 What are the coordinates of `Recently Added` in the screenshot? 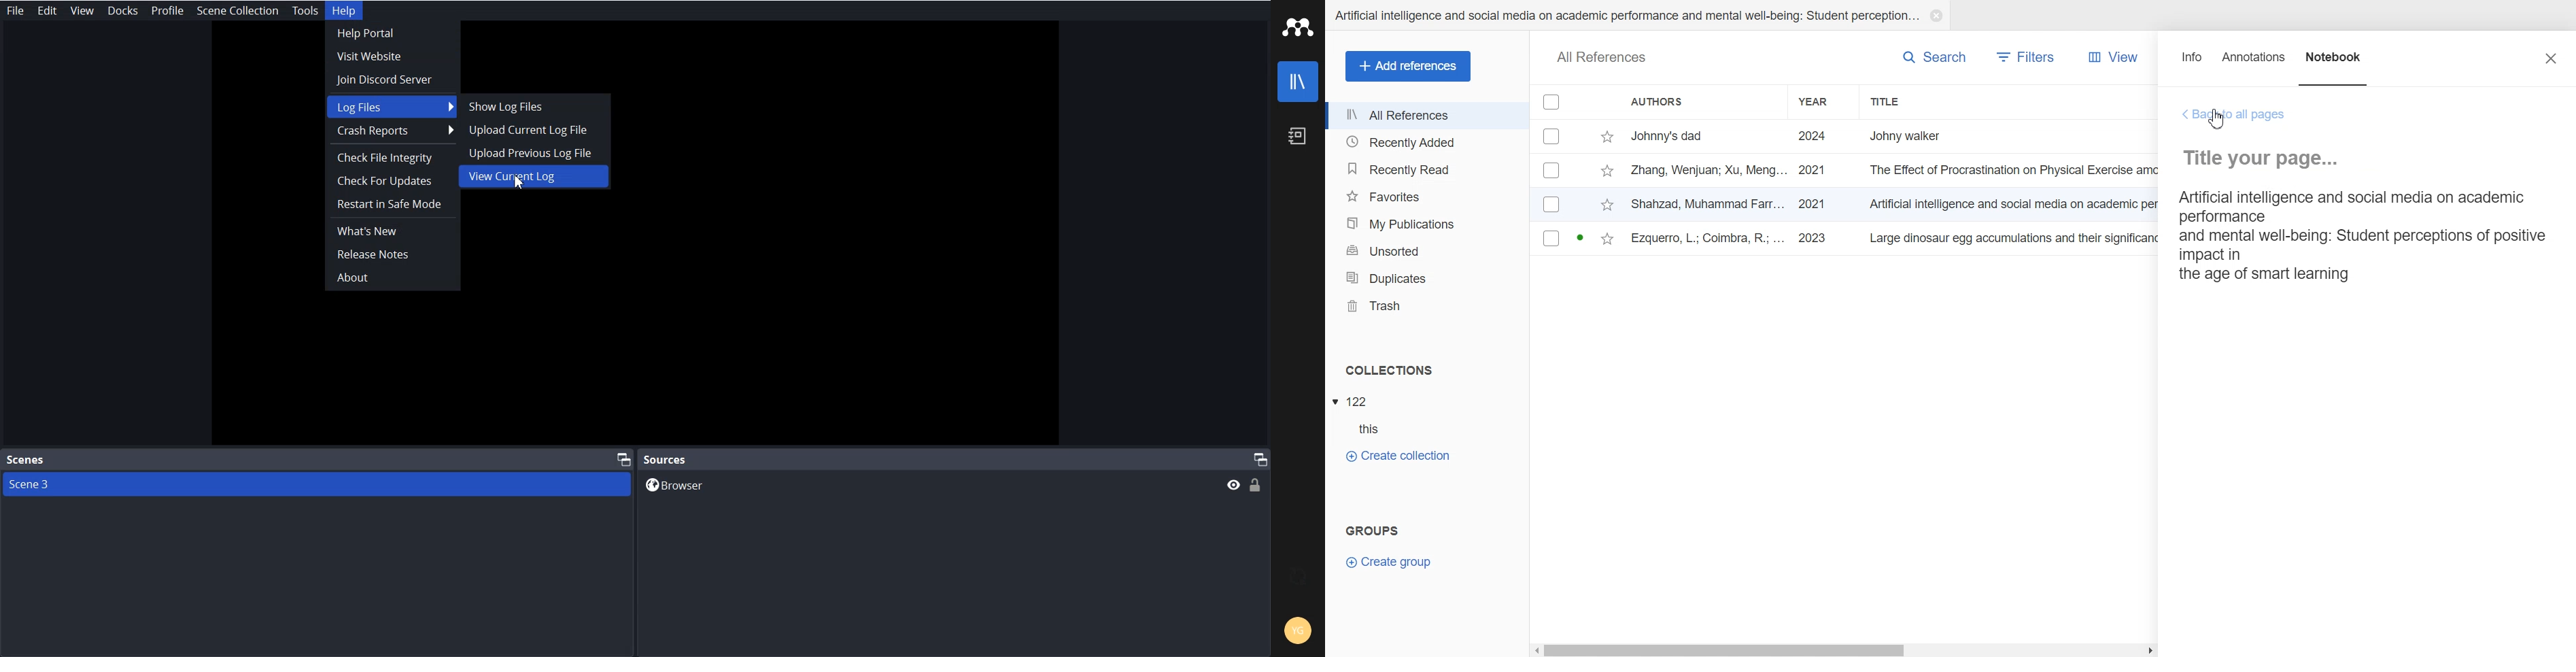 It's located at (1426, 141).